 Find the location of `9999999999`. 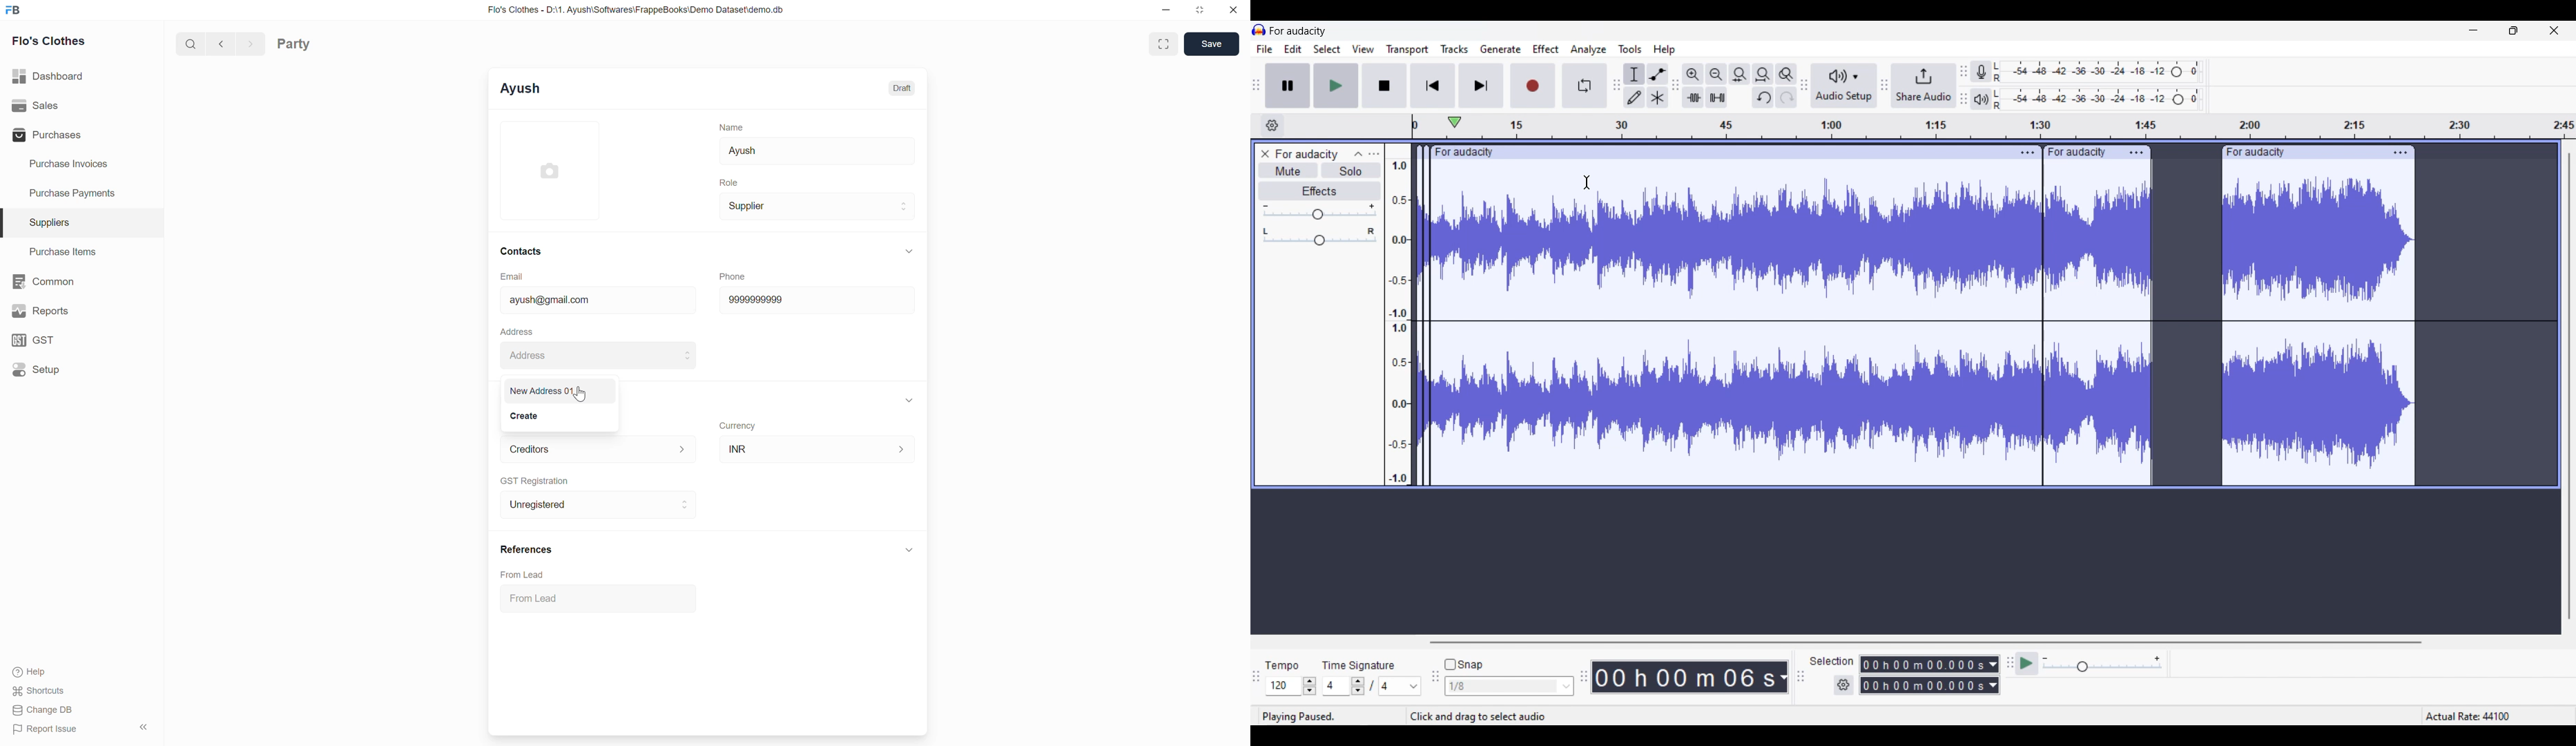

9999999999 is located at coordinates (817, 300).